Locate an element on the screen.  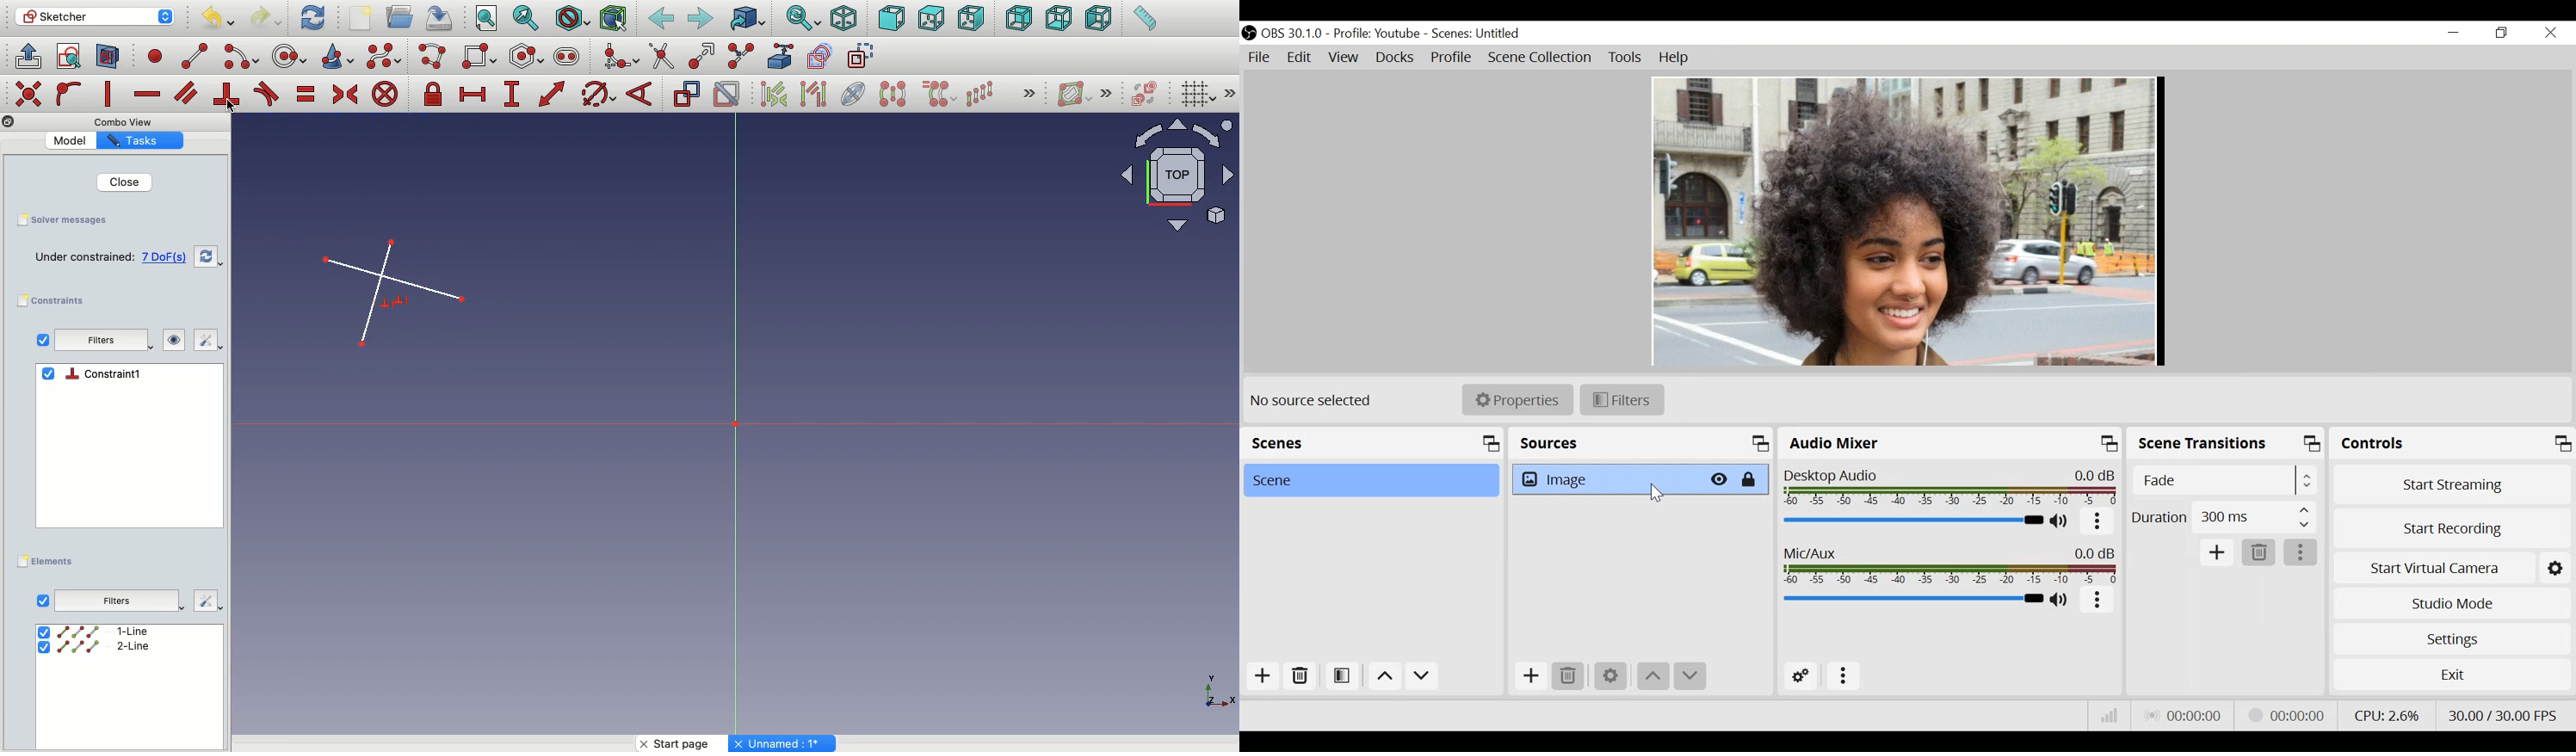
Move down is located at coordinates (1690, 676).